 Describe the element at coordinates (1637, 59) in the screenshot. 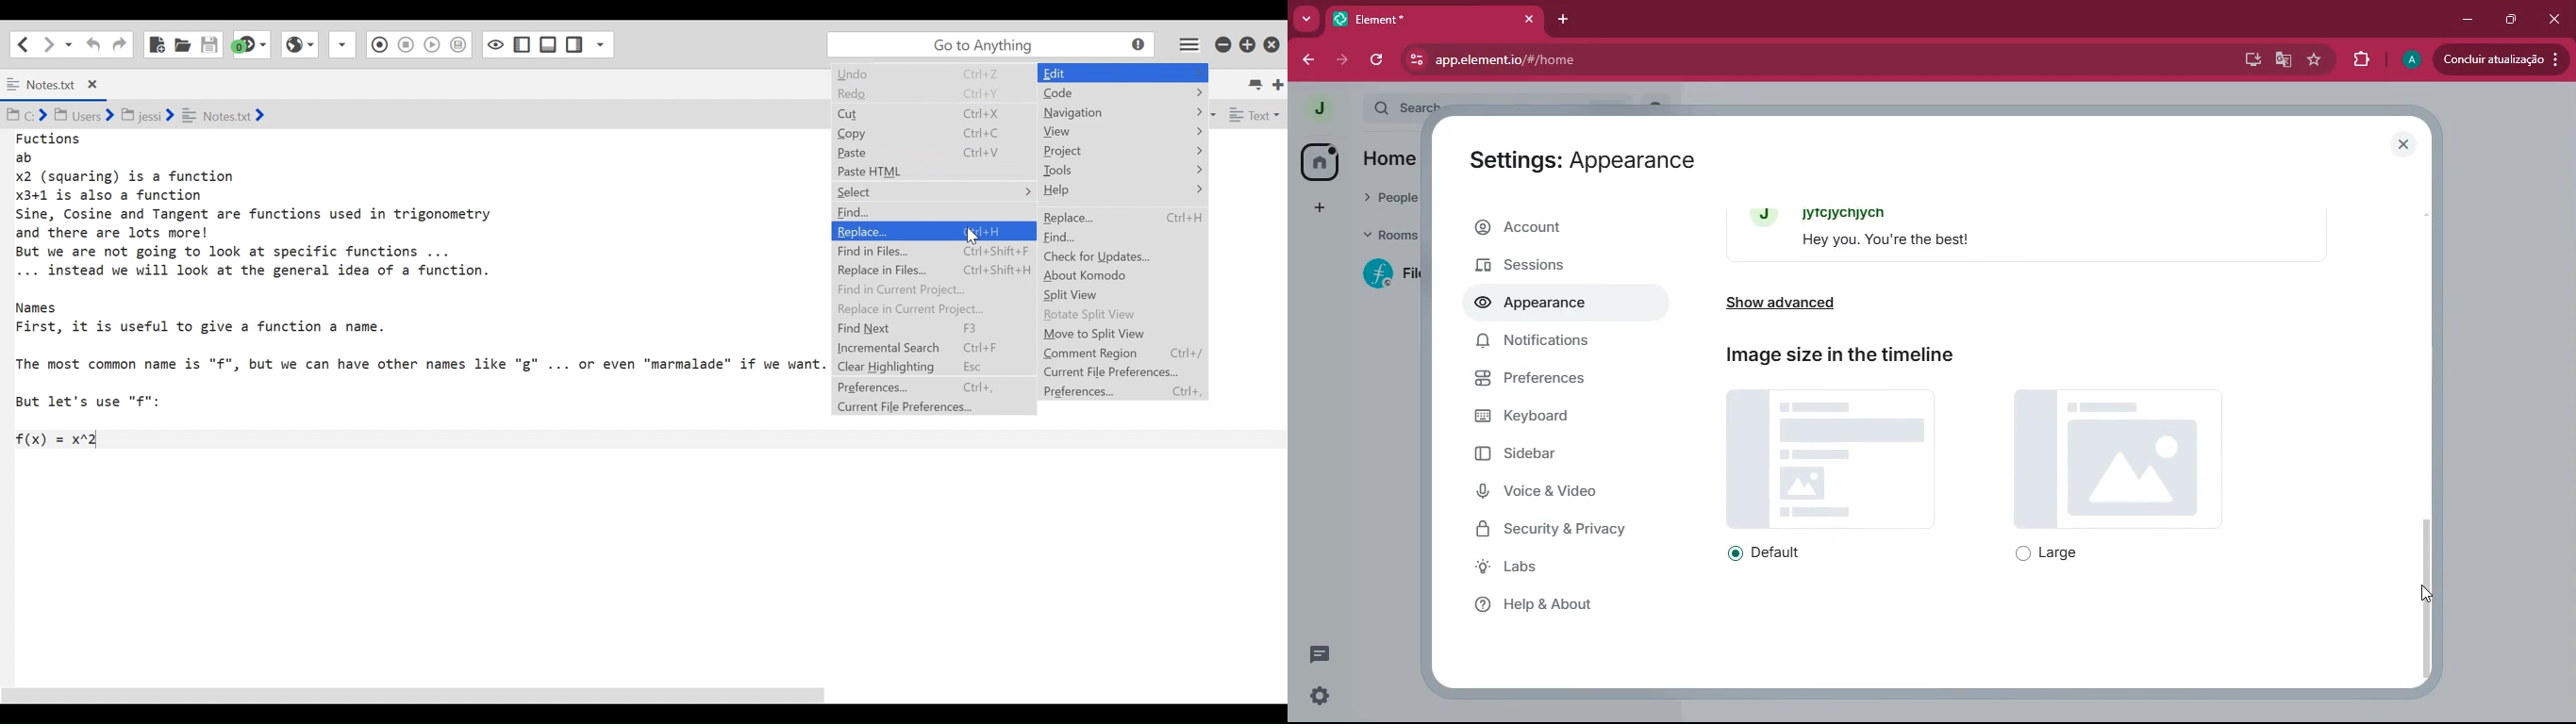

I see `app.elementio/#/home` at that location.